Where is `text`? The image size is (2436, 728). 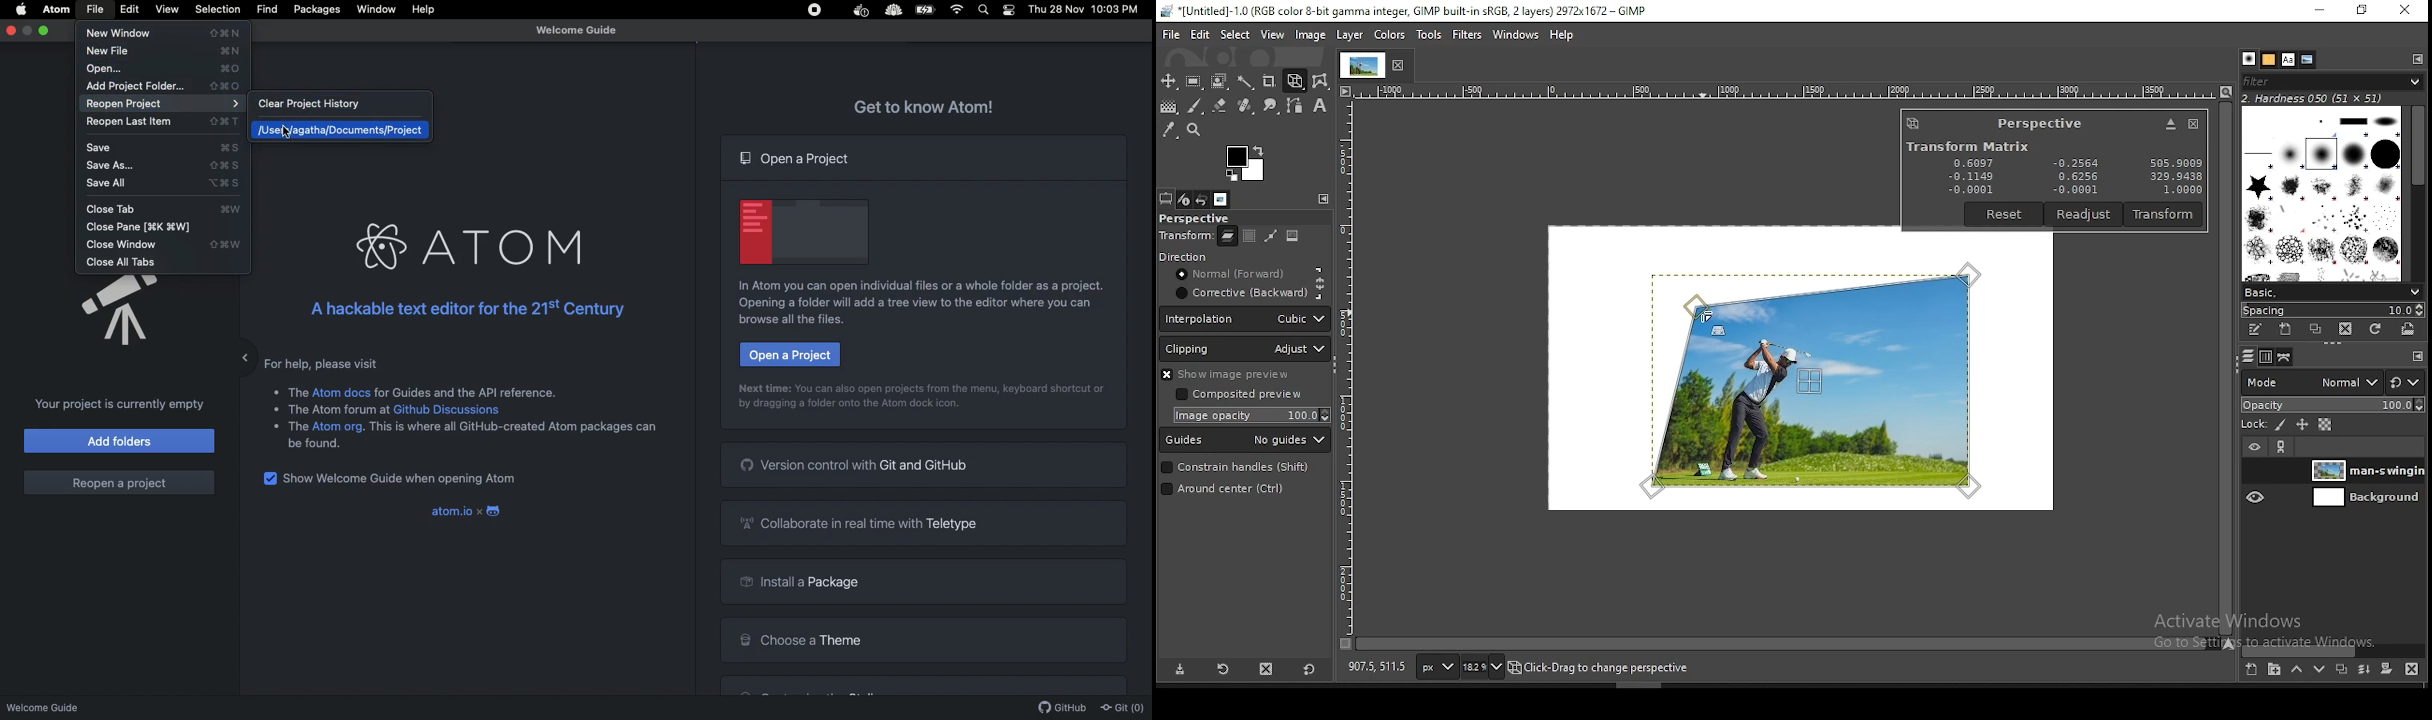
text is located at coordinates (298, 426).